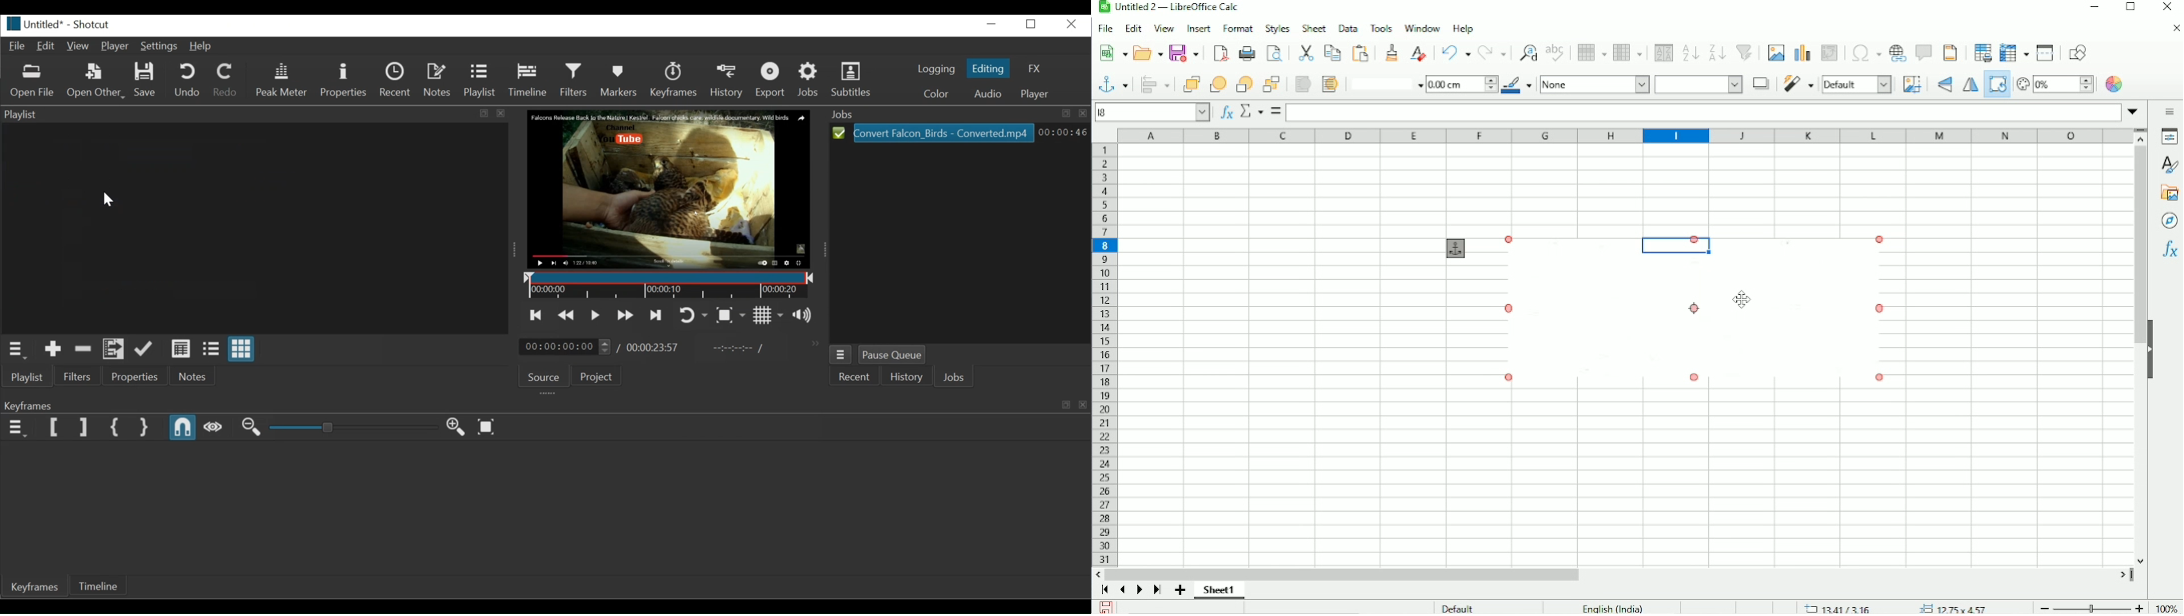  What do you see at coordinates (1627, 52) in the screenshot?
I see `Column` at bounding box center [1627, 52].